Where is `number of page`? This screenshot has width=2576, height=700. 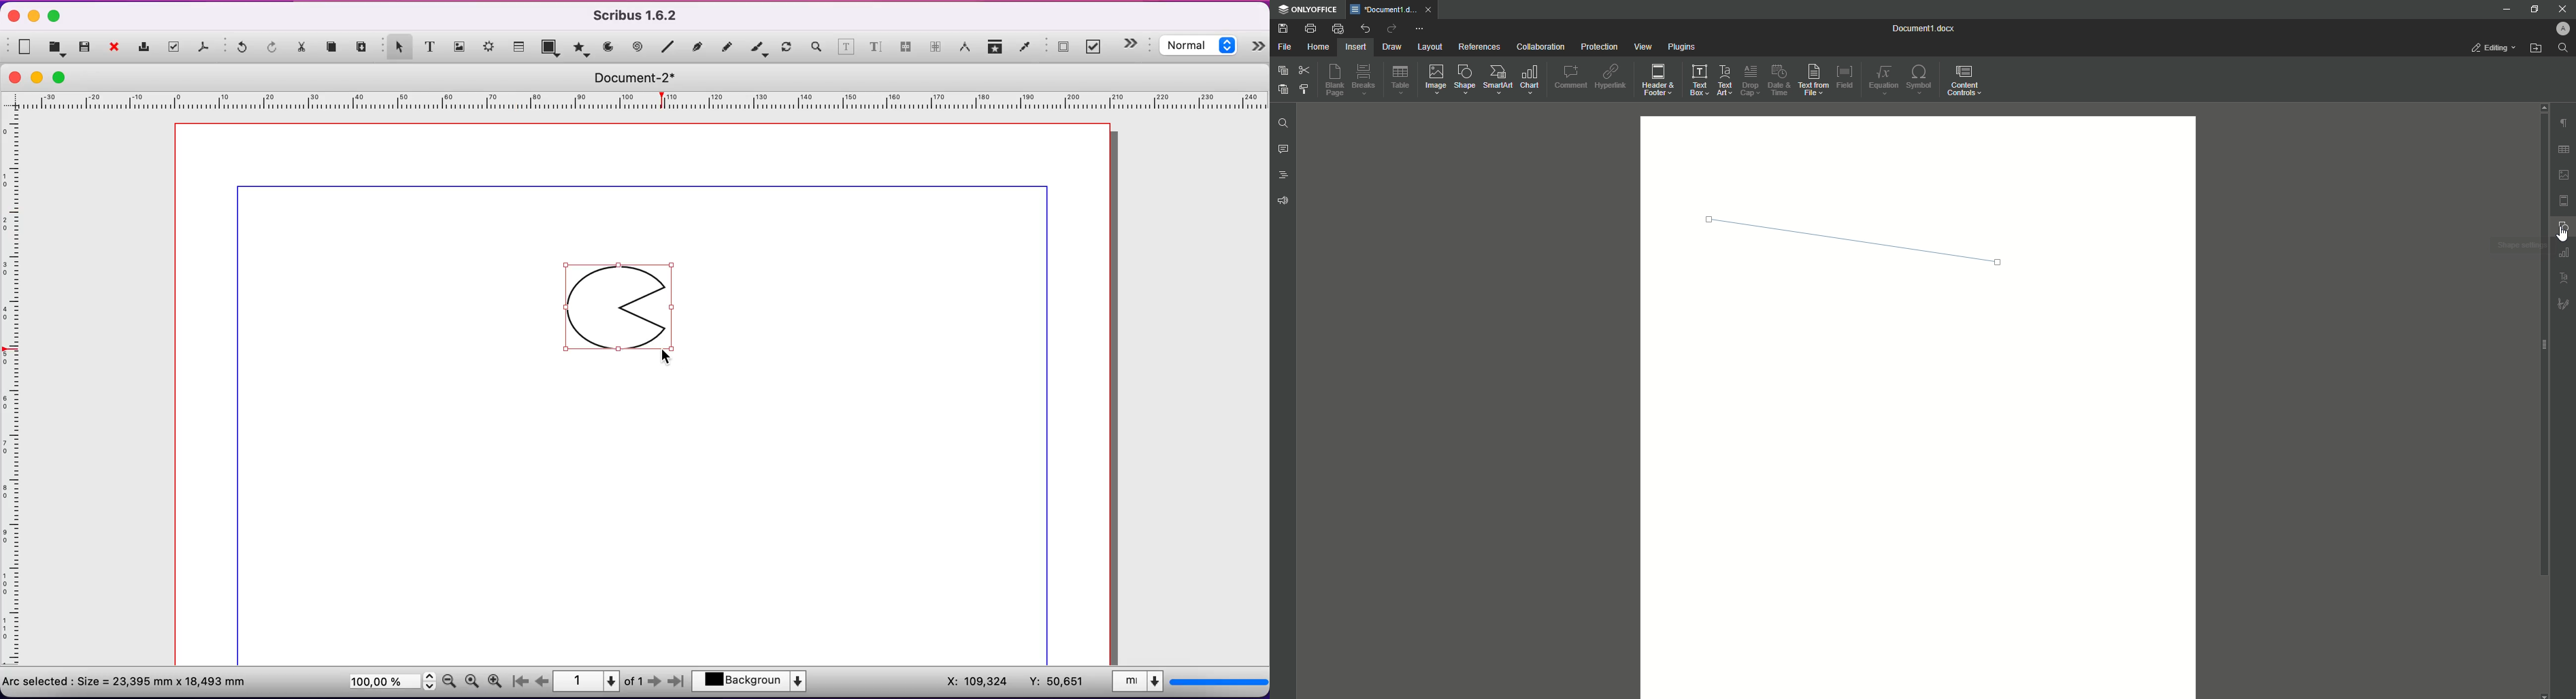
number of page is located at coordinates (599, 681).